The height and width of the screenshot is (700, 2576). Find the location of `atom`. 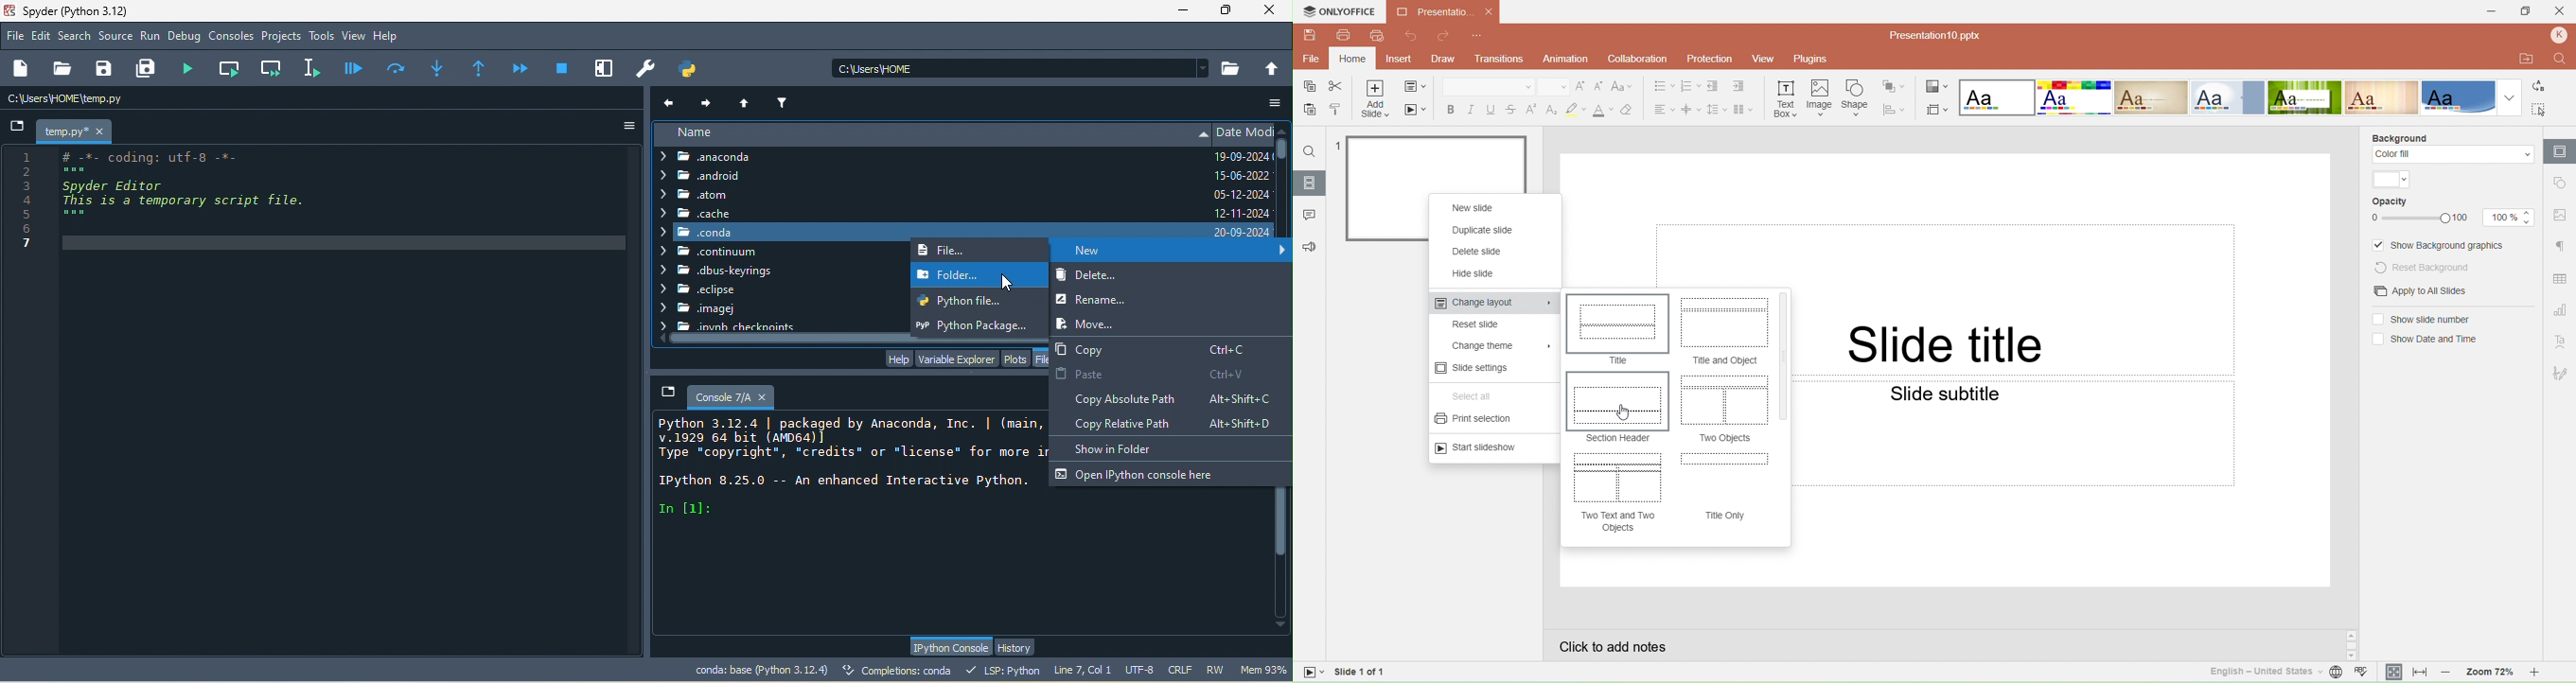

atom is located at coordinates (722, 195).